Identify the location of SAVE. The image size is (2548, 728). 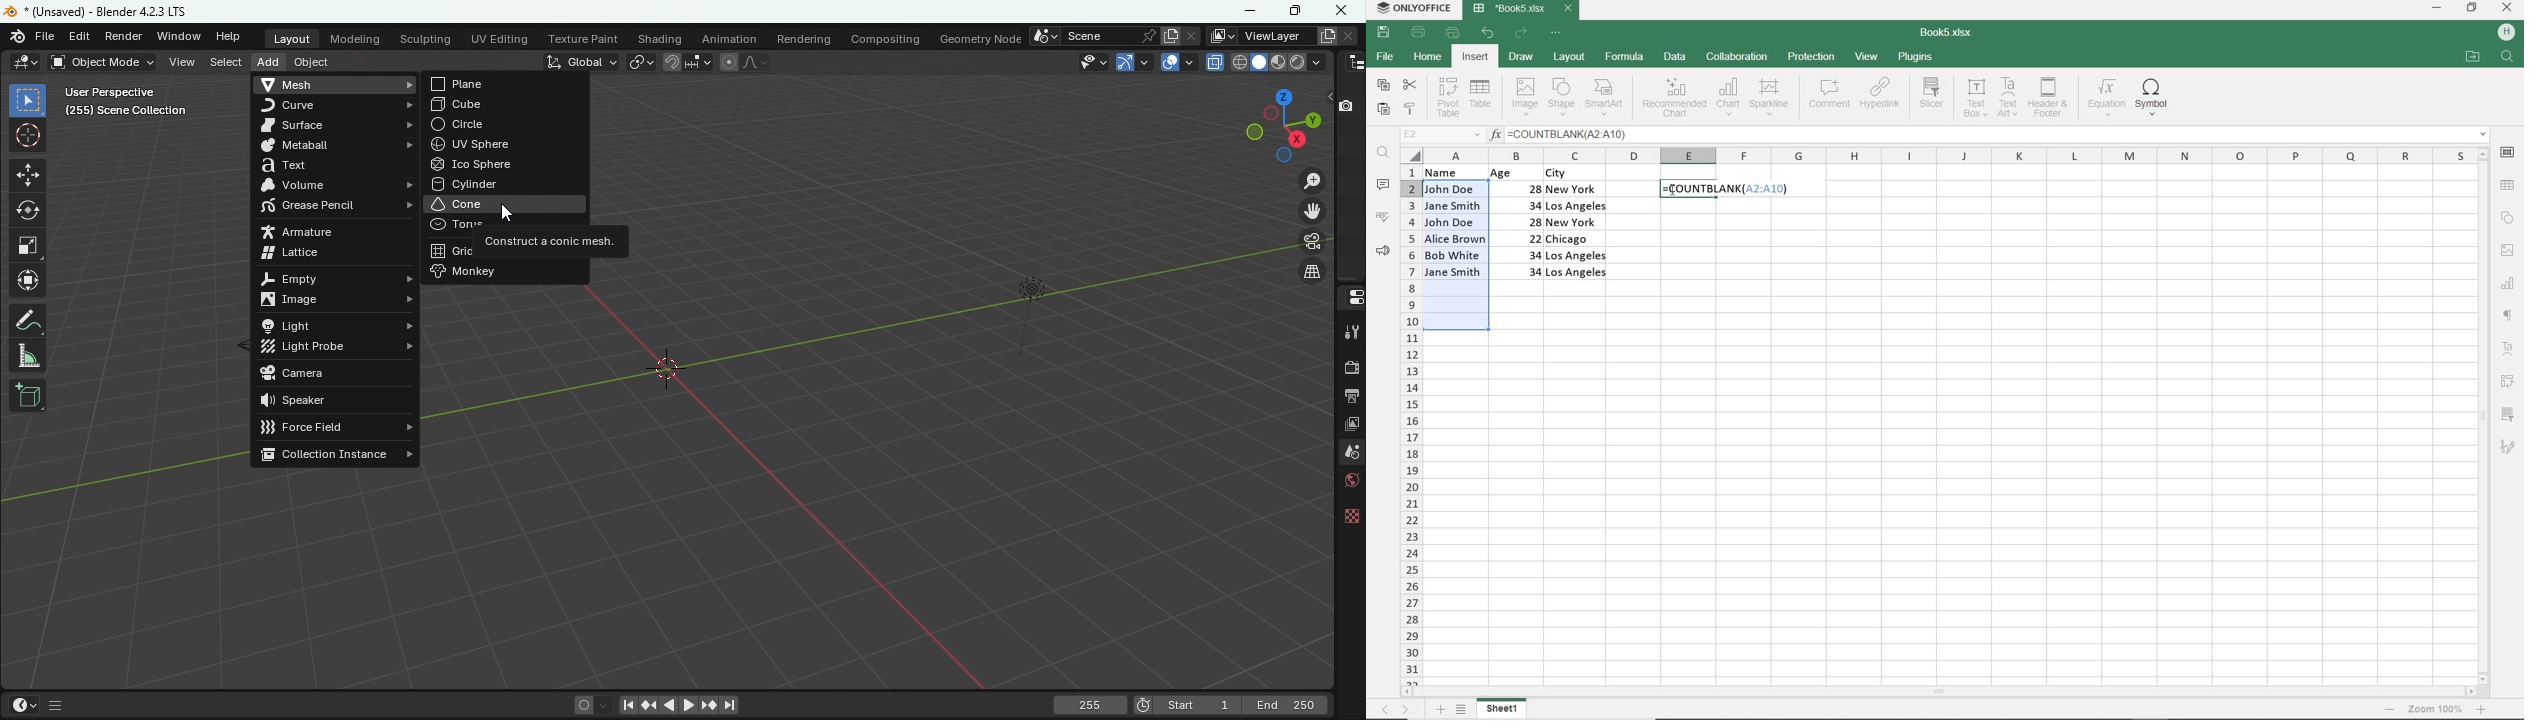
(1383, 33).